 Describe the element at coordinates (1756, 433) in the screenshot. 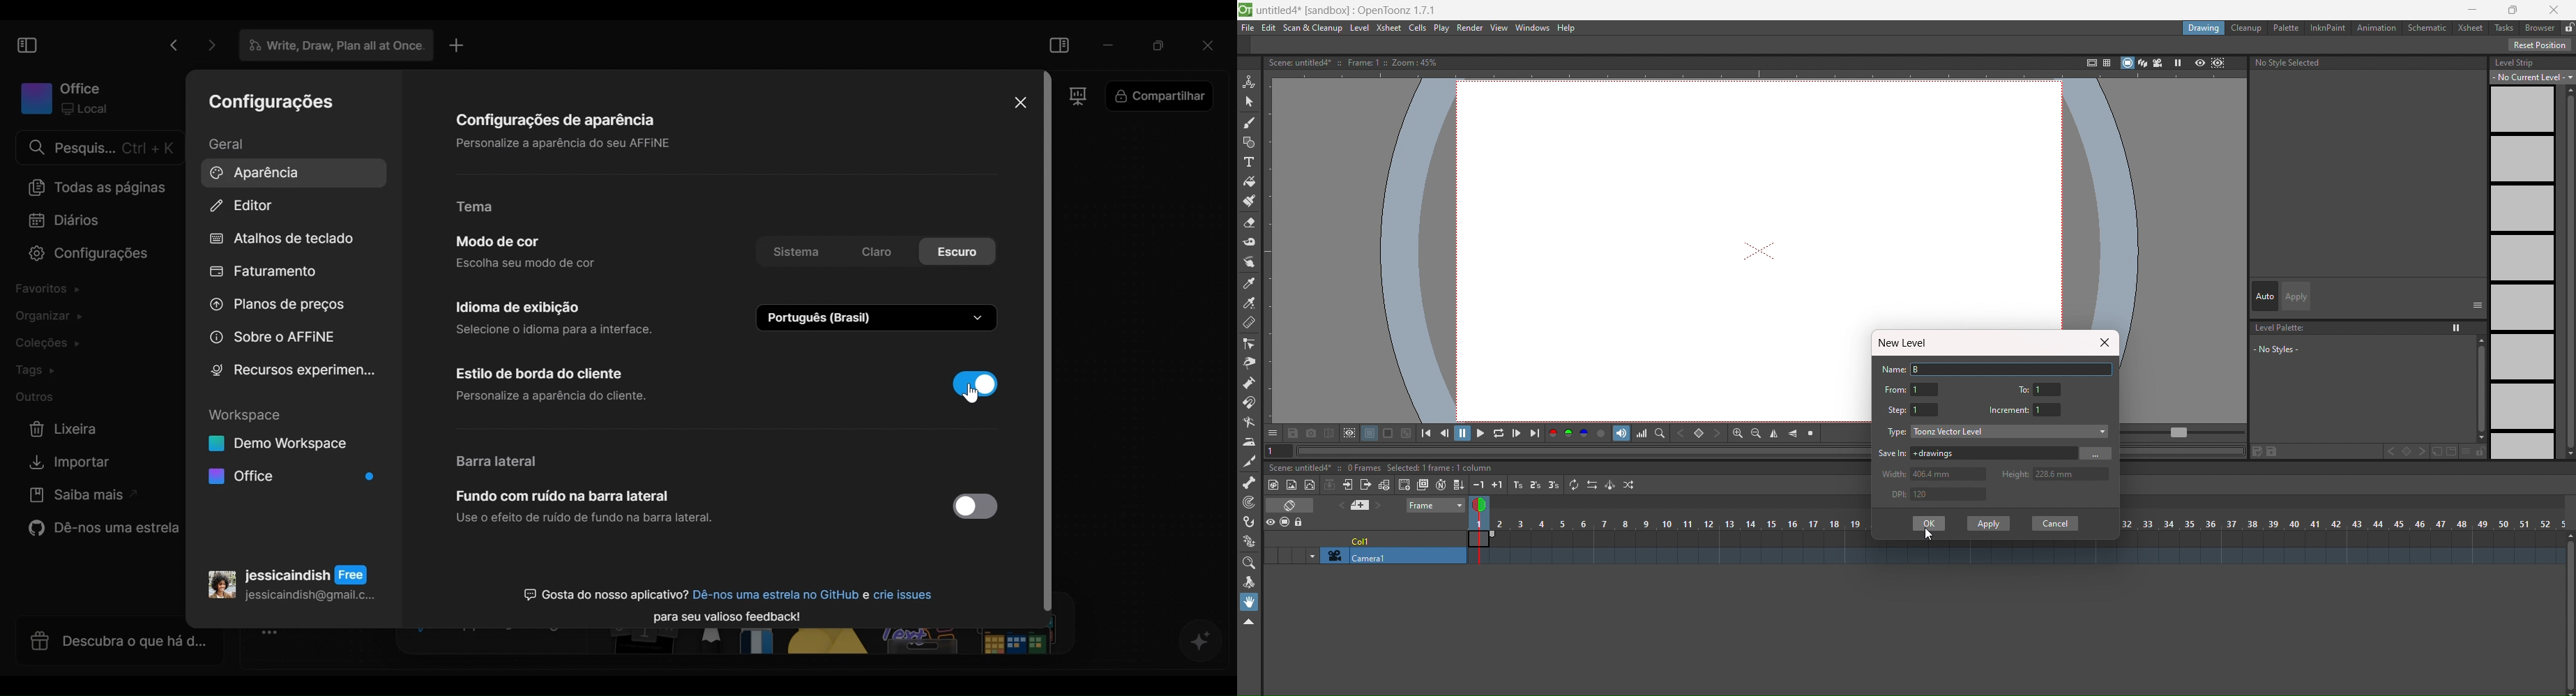

I see `zoom out` at that location.